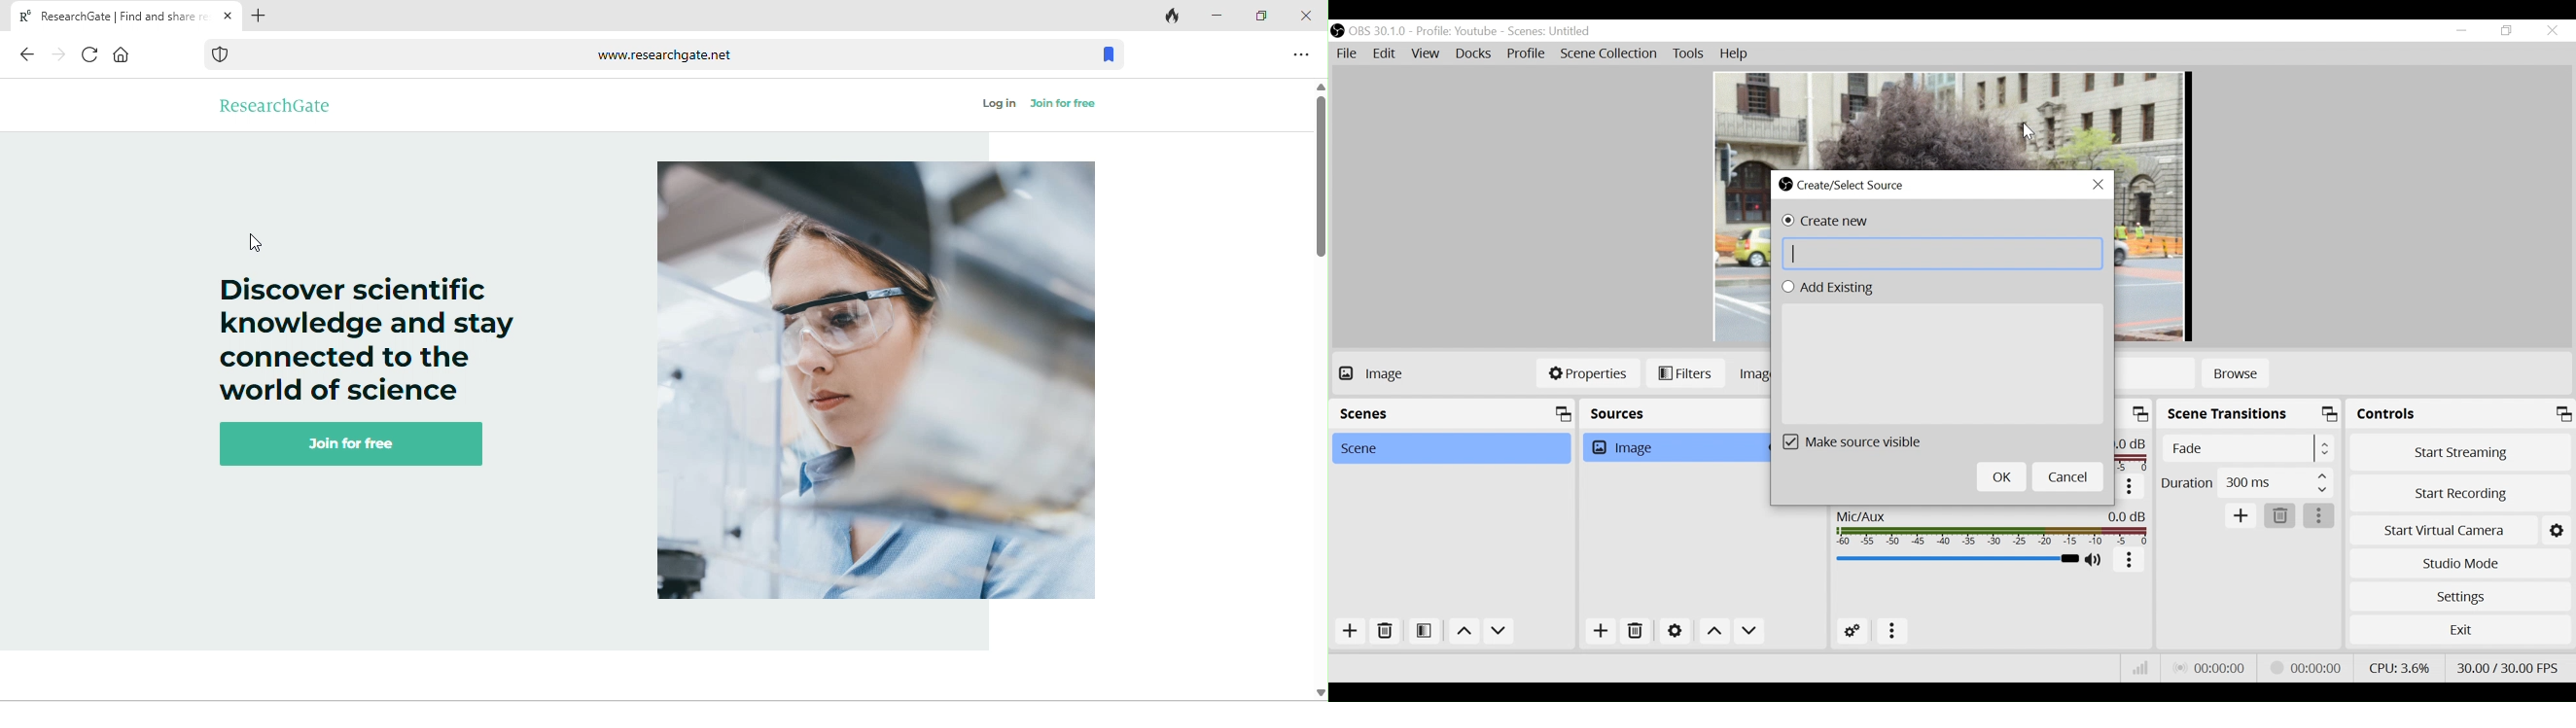  What do you see at coordinates (266, 17) in the screenshot?
I see `add tab` at bounding box center [266, 17].